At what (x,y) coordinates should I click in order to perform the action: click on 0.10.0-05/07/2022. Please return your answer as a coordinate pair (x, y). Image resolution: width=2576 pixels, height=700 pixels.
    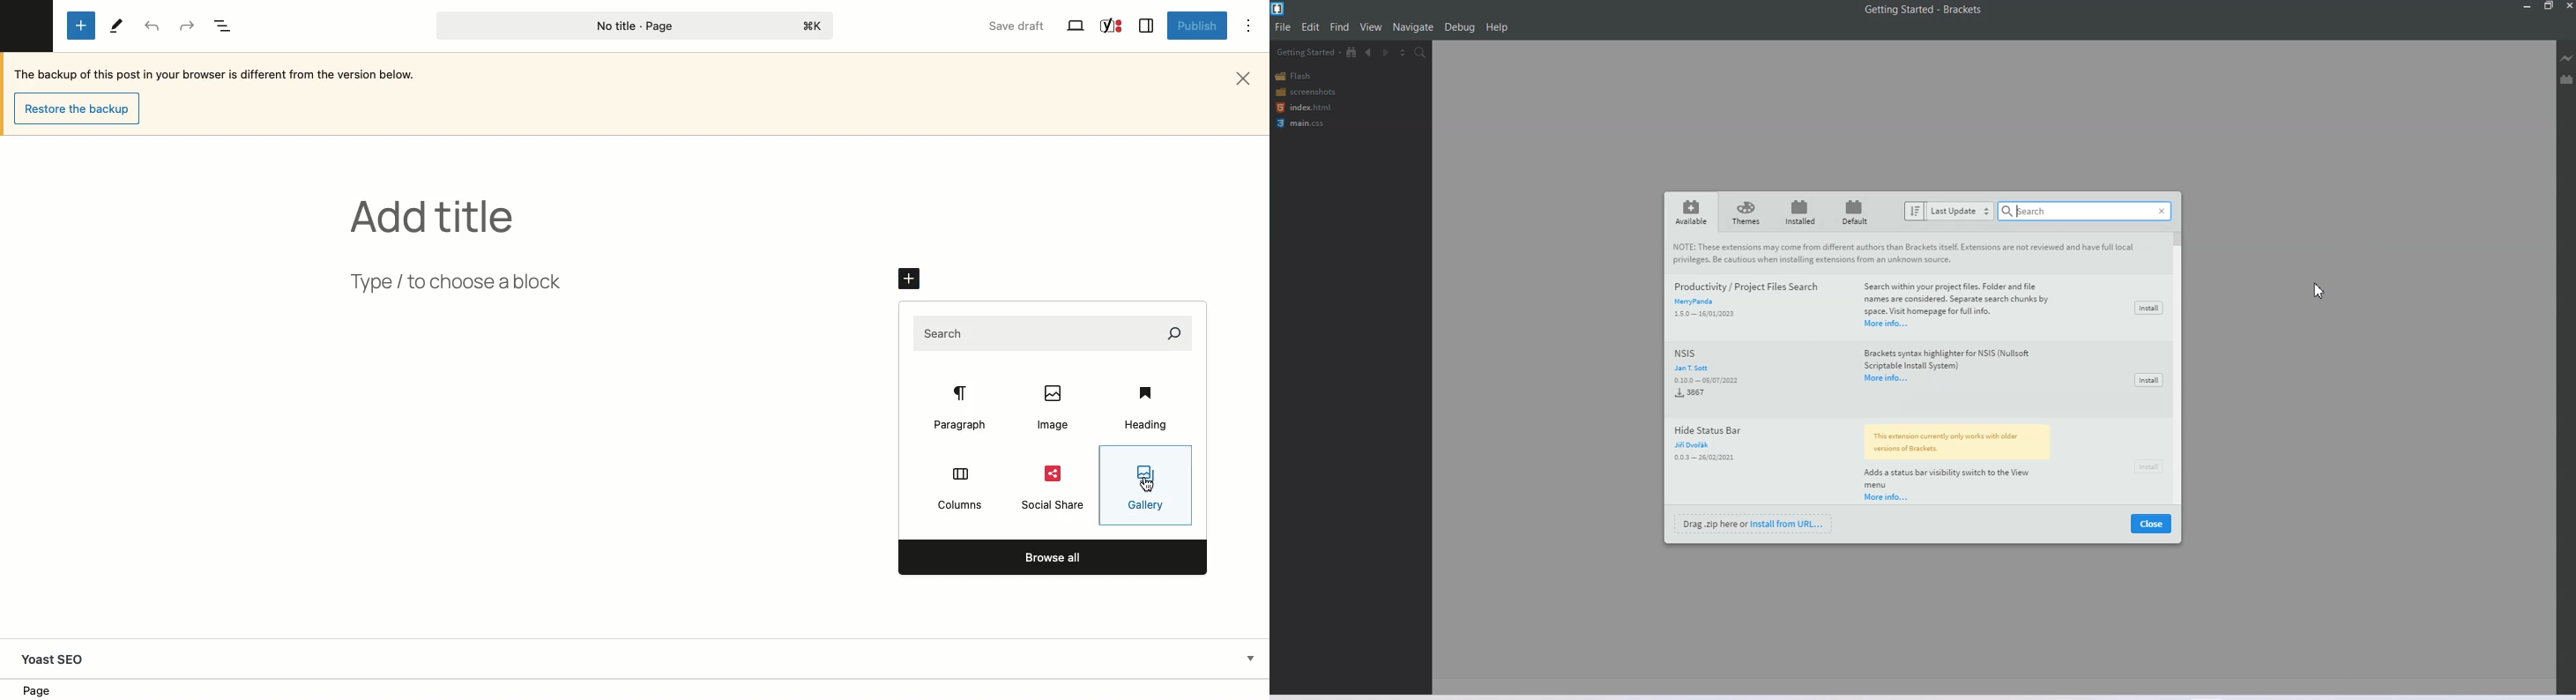
    Looking at the image, I should click on (1705, 379).